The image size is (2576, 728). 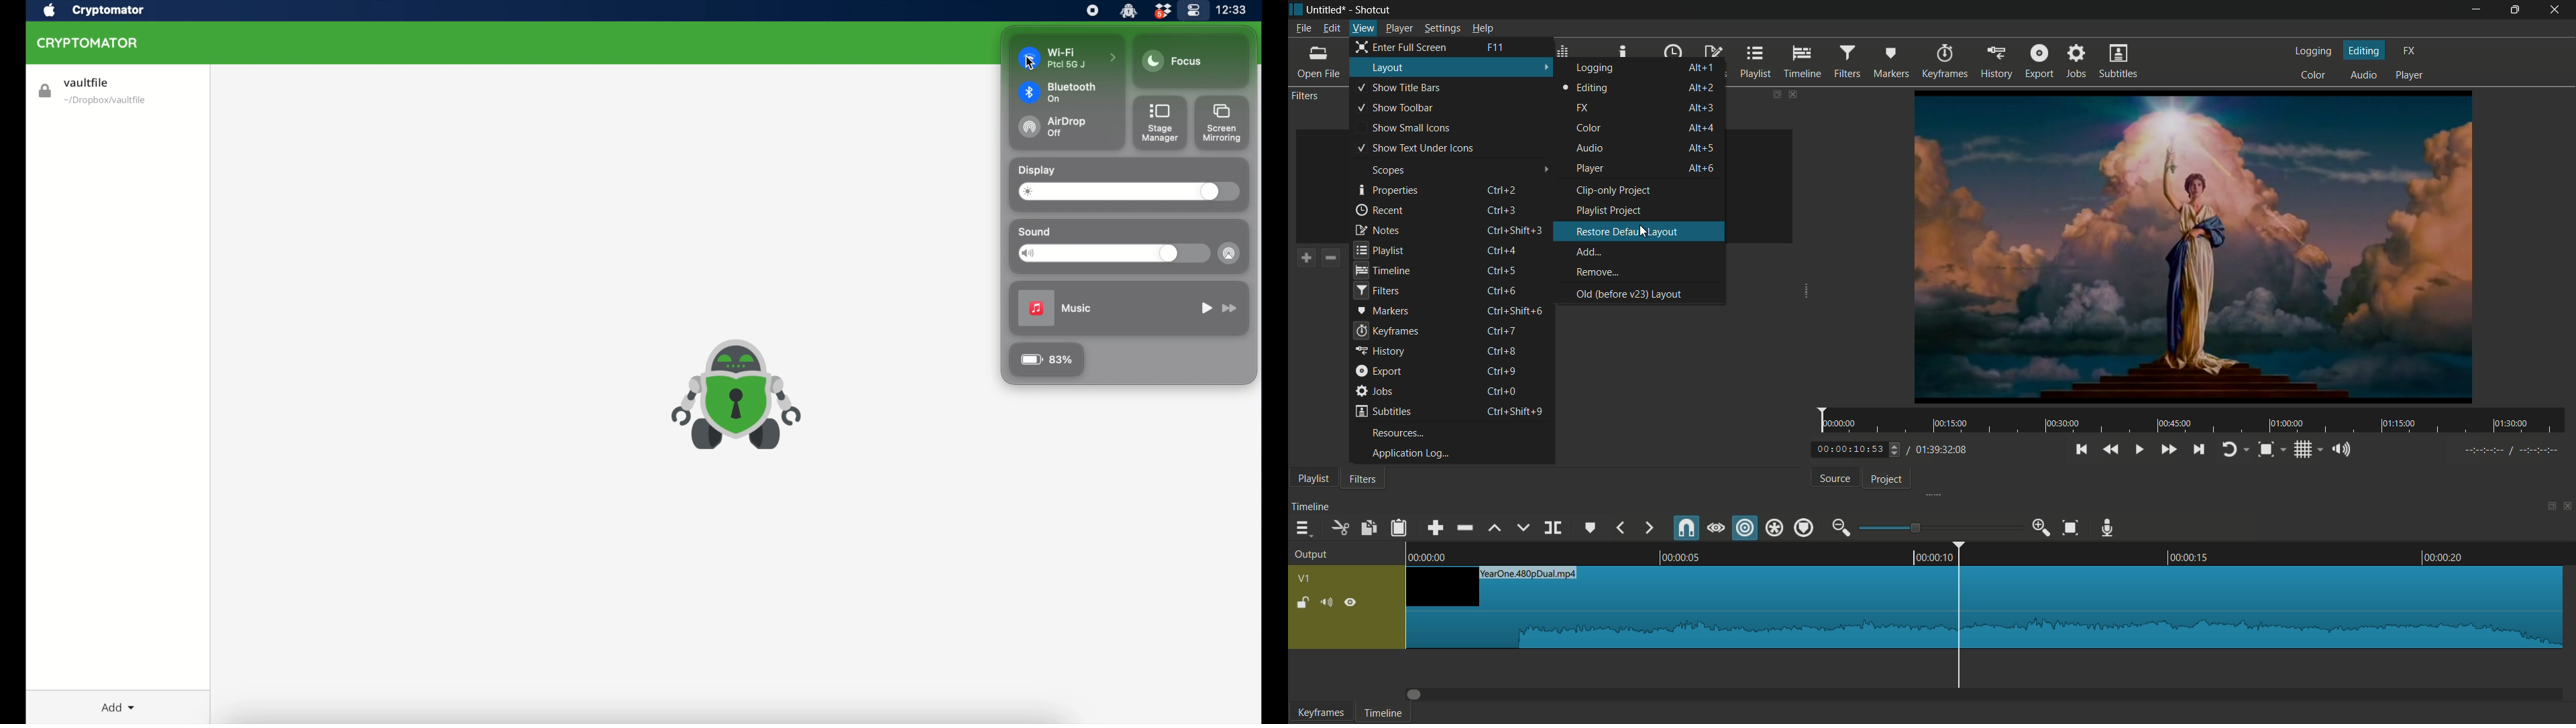 I want to click on show title bars, so click(x=1399, y=86).